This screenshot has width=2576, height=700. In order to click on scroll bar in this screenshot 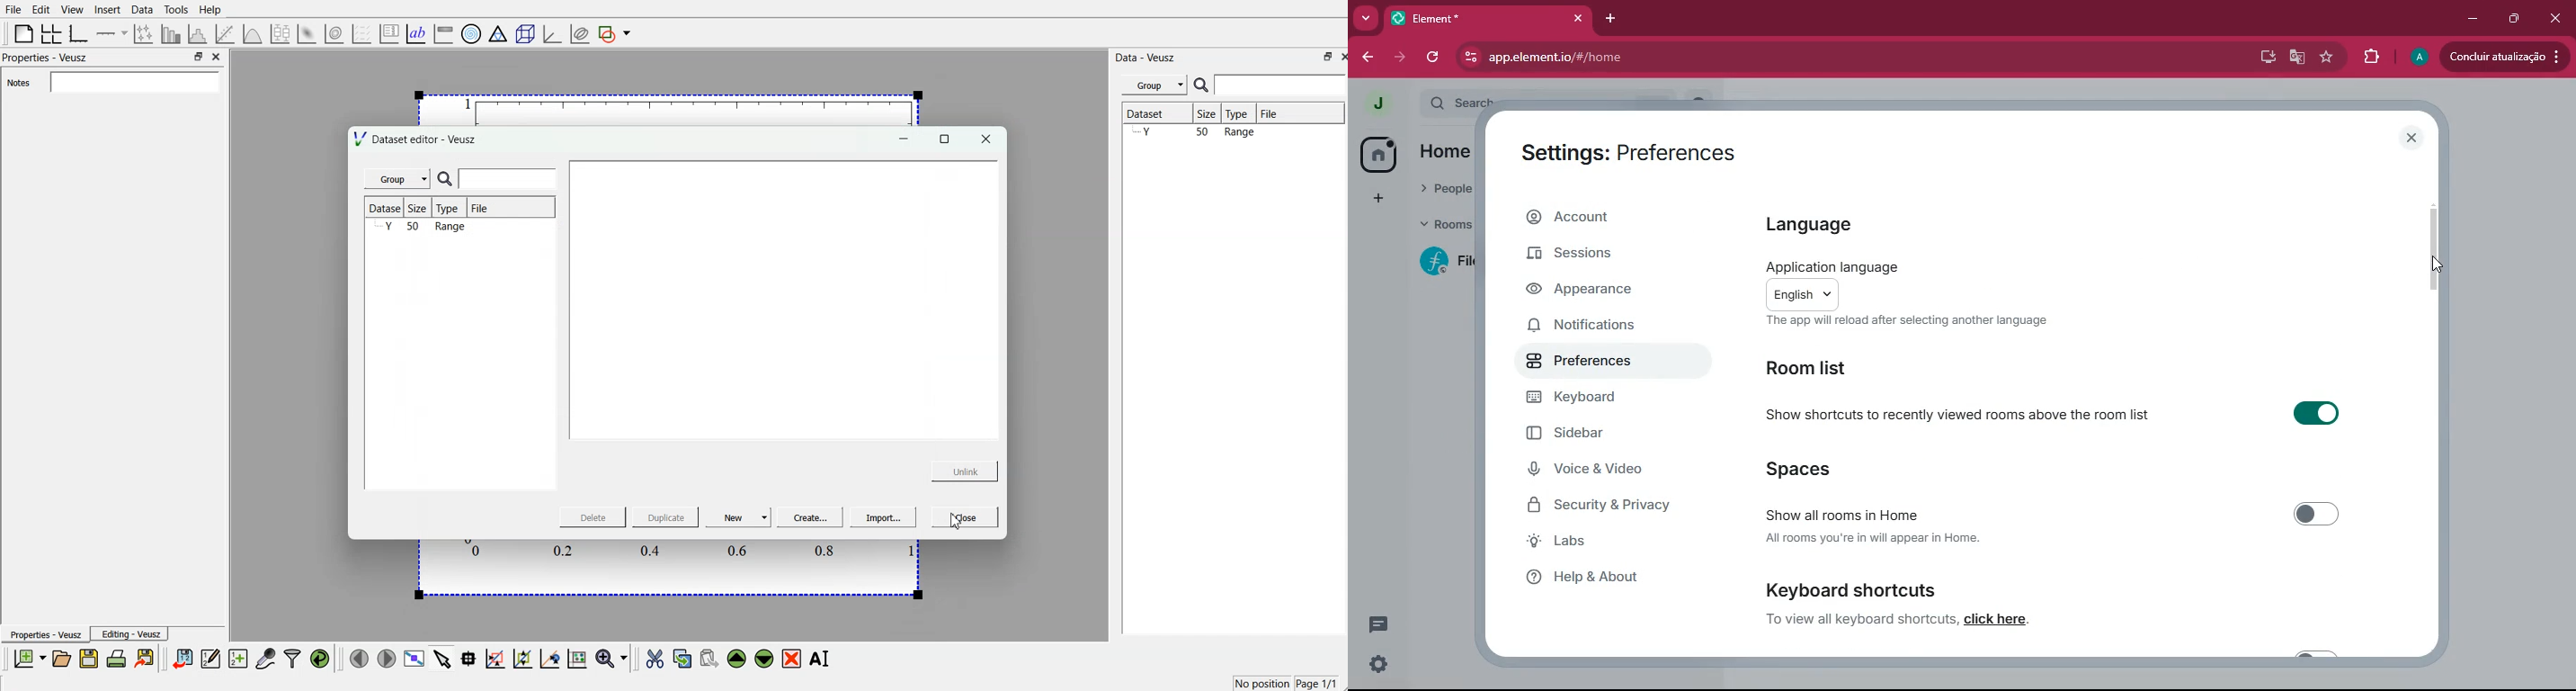, I will do `click(2432, 246)`.